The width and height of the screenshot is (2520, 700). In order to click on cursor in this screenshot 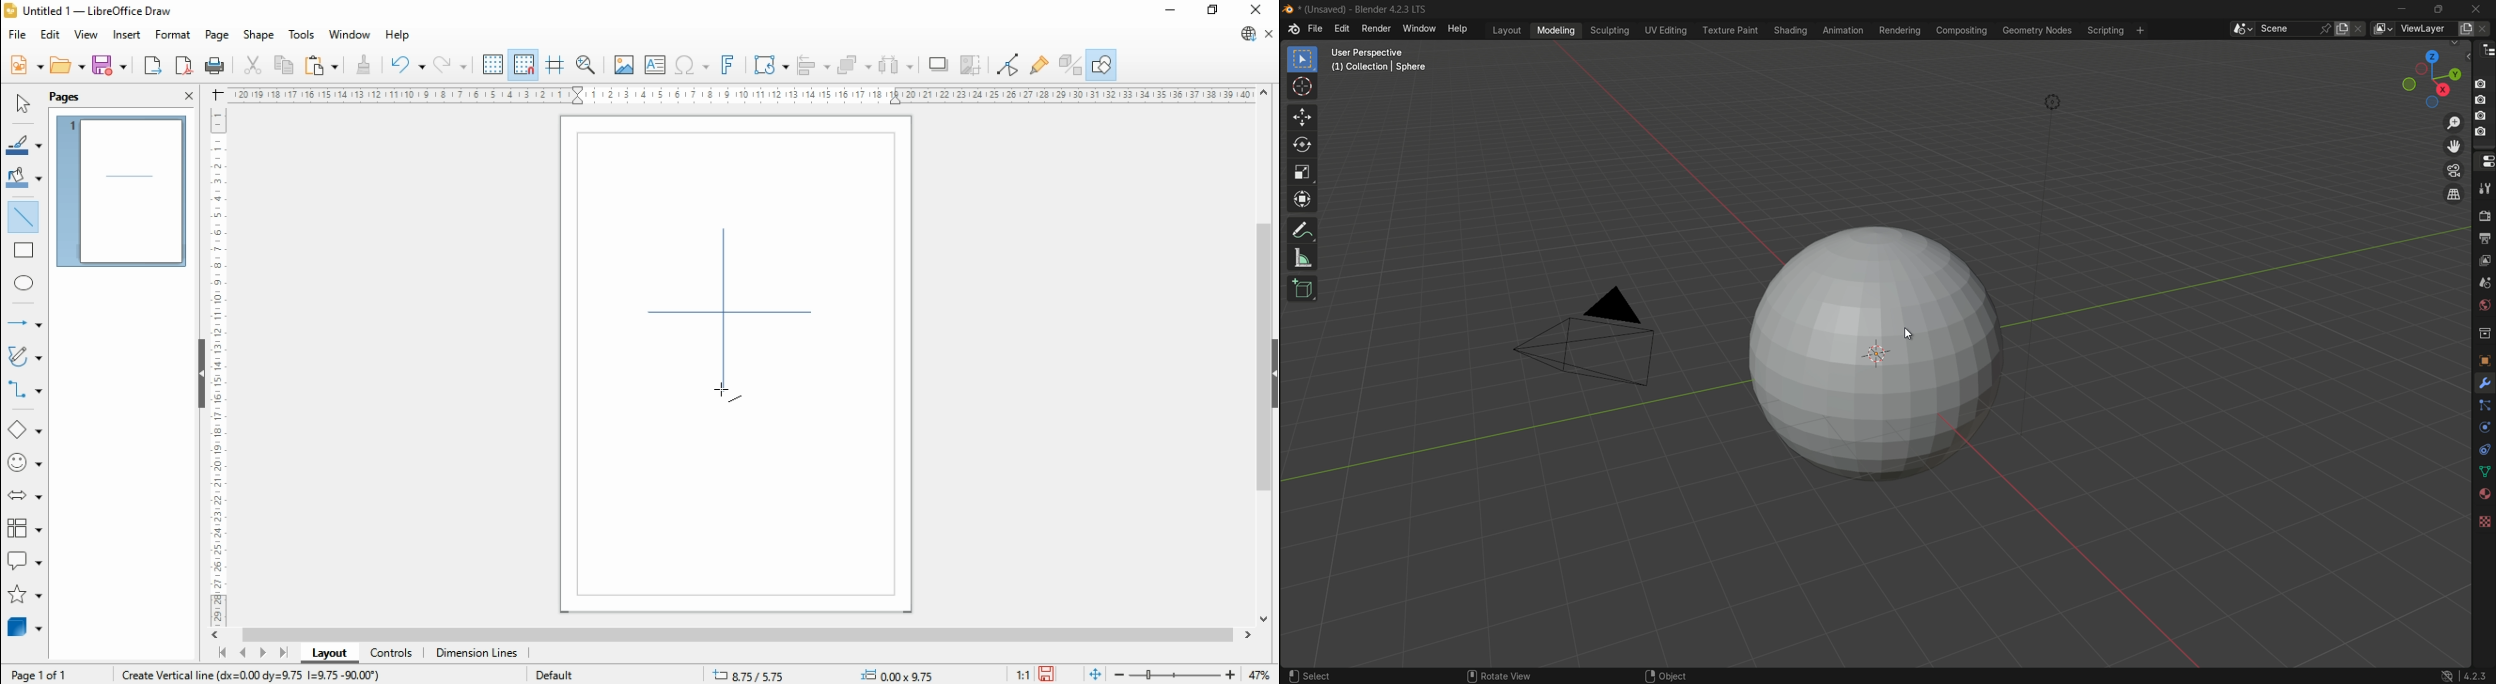, I will do `click(1303, 87)`.